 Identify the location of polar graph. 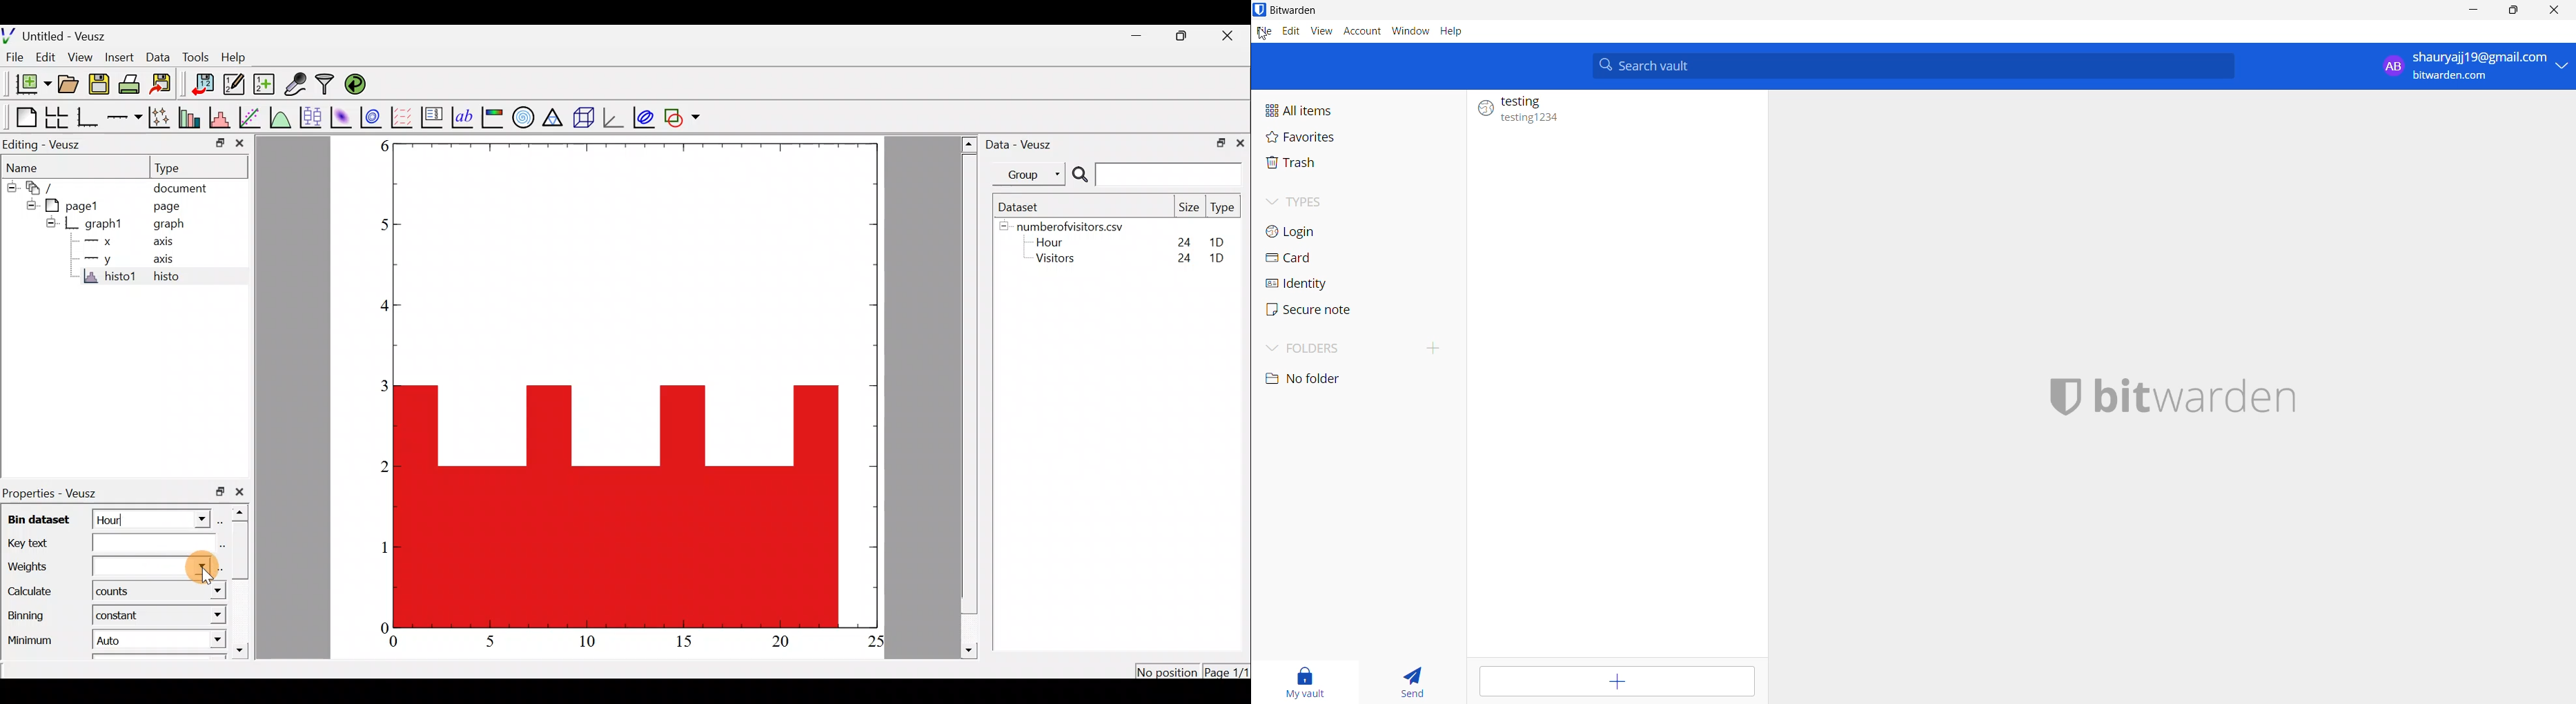
(525, 119).